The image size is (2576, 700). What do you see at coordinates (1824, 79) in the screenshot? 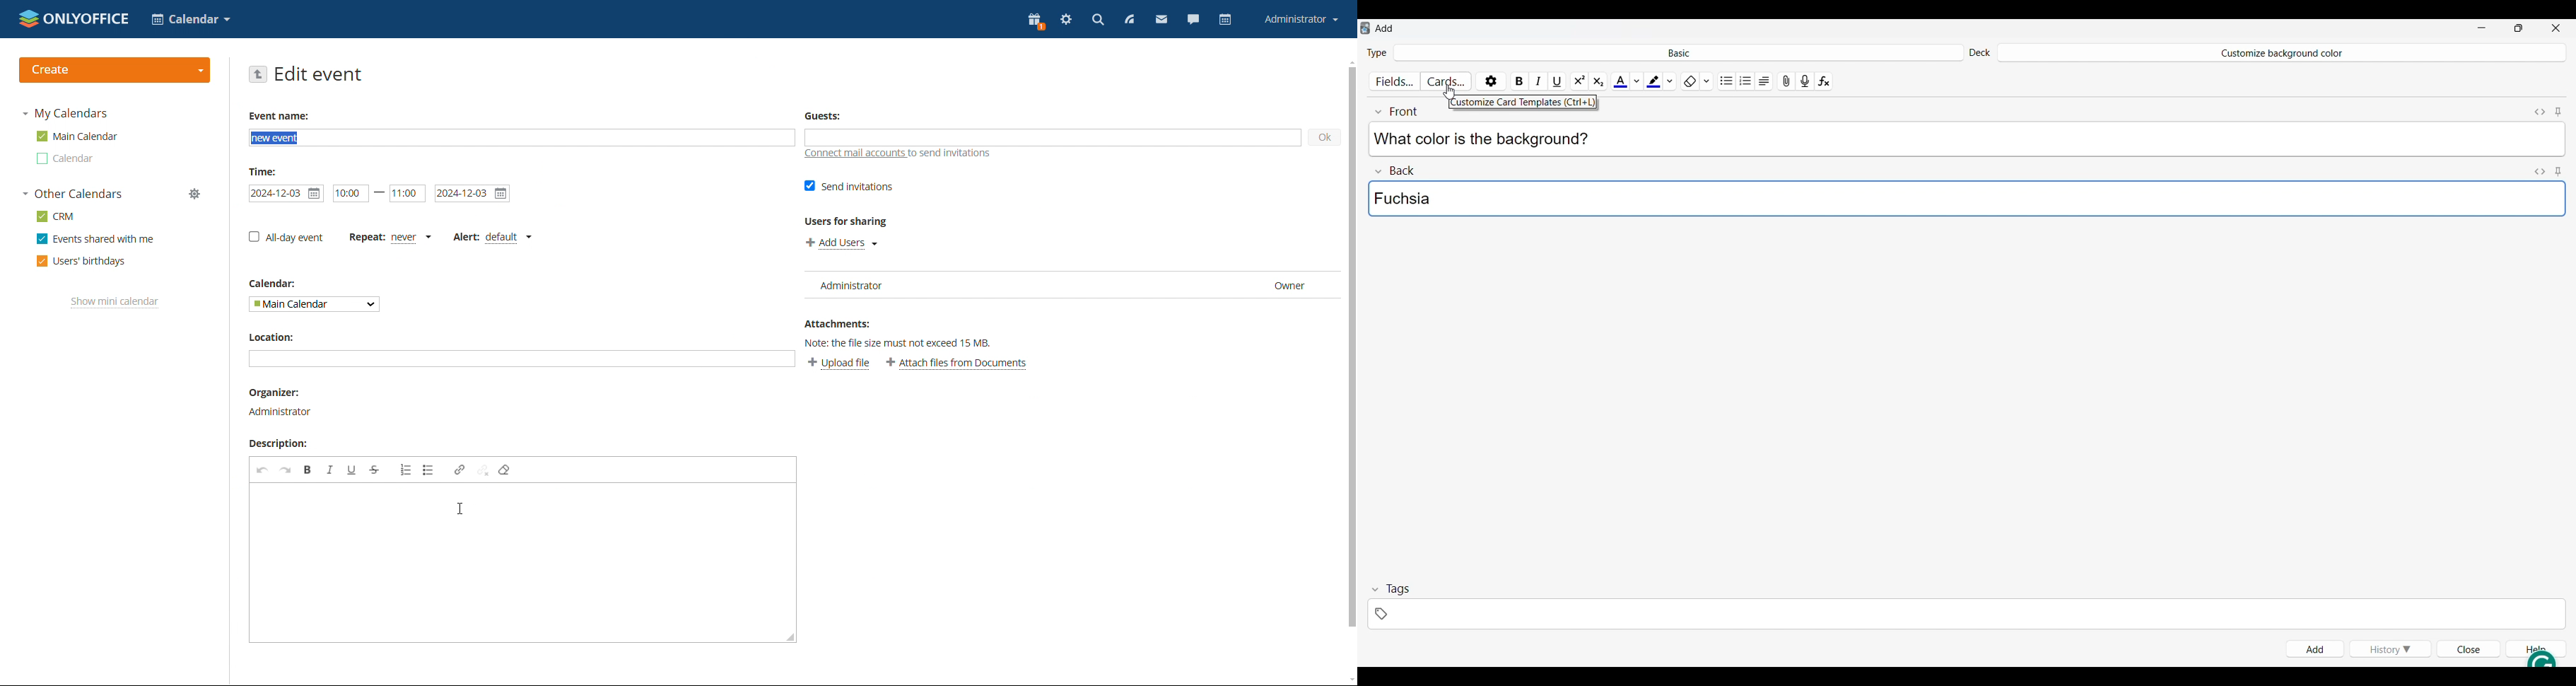
I see `Equations` at bounding box center [1824, 79].